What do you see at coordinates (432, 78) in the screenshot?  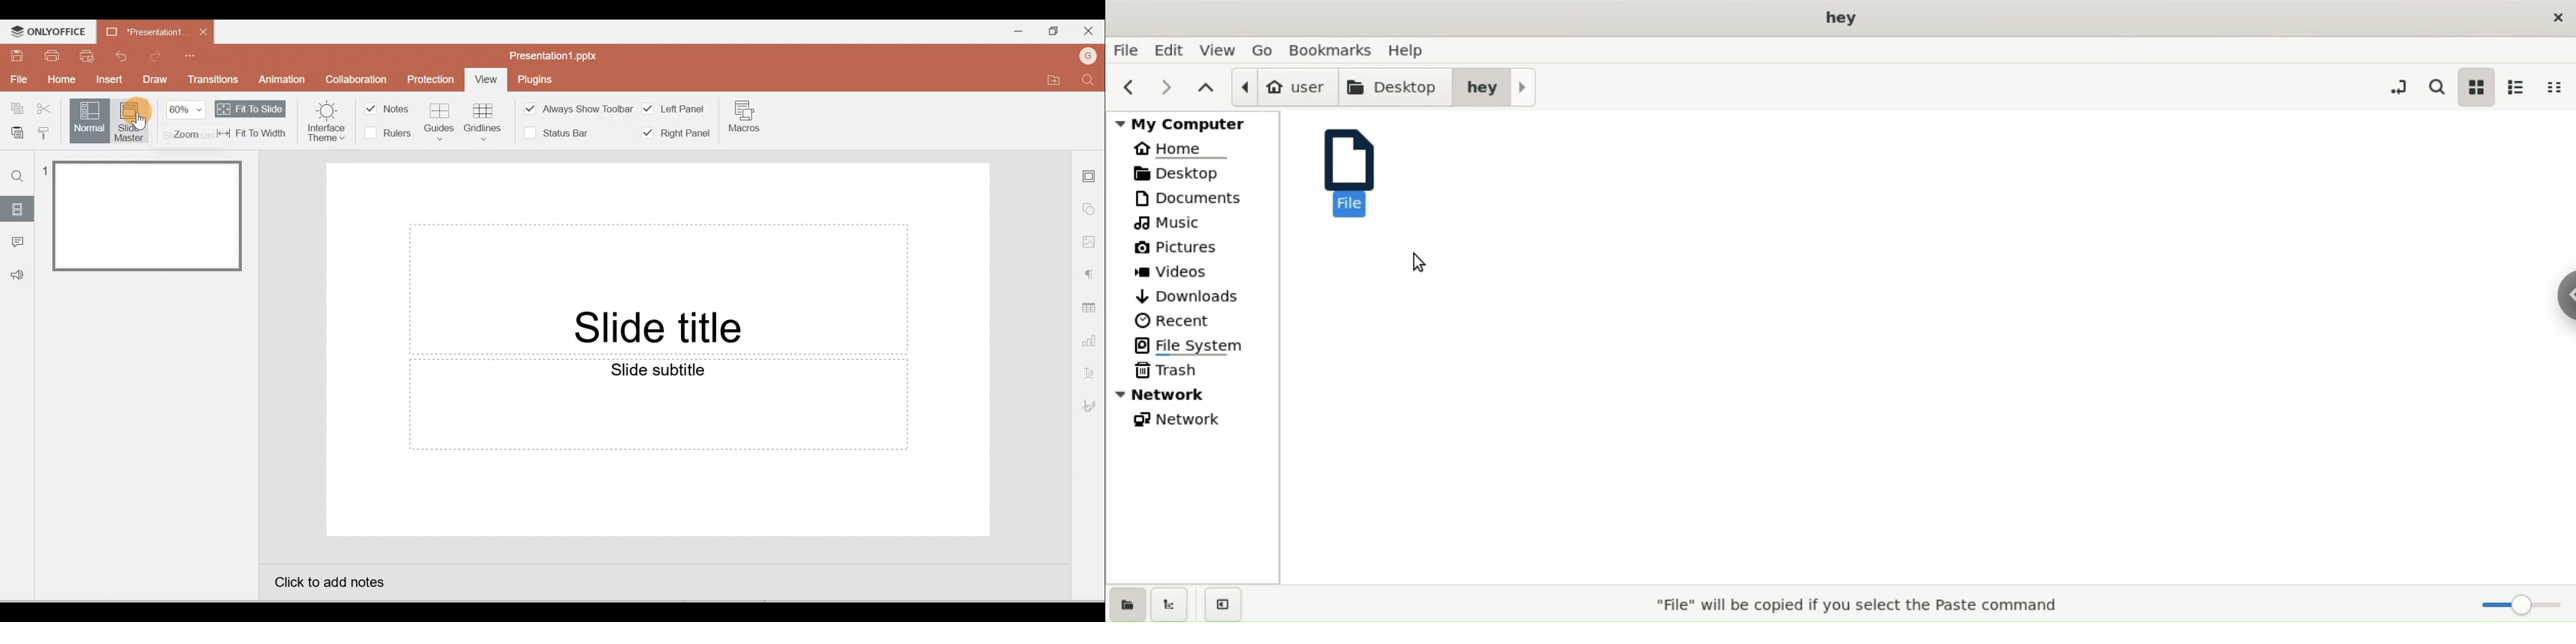 I see `Protection` at bounding box center [432, 78].